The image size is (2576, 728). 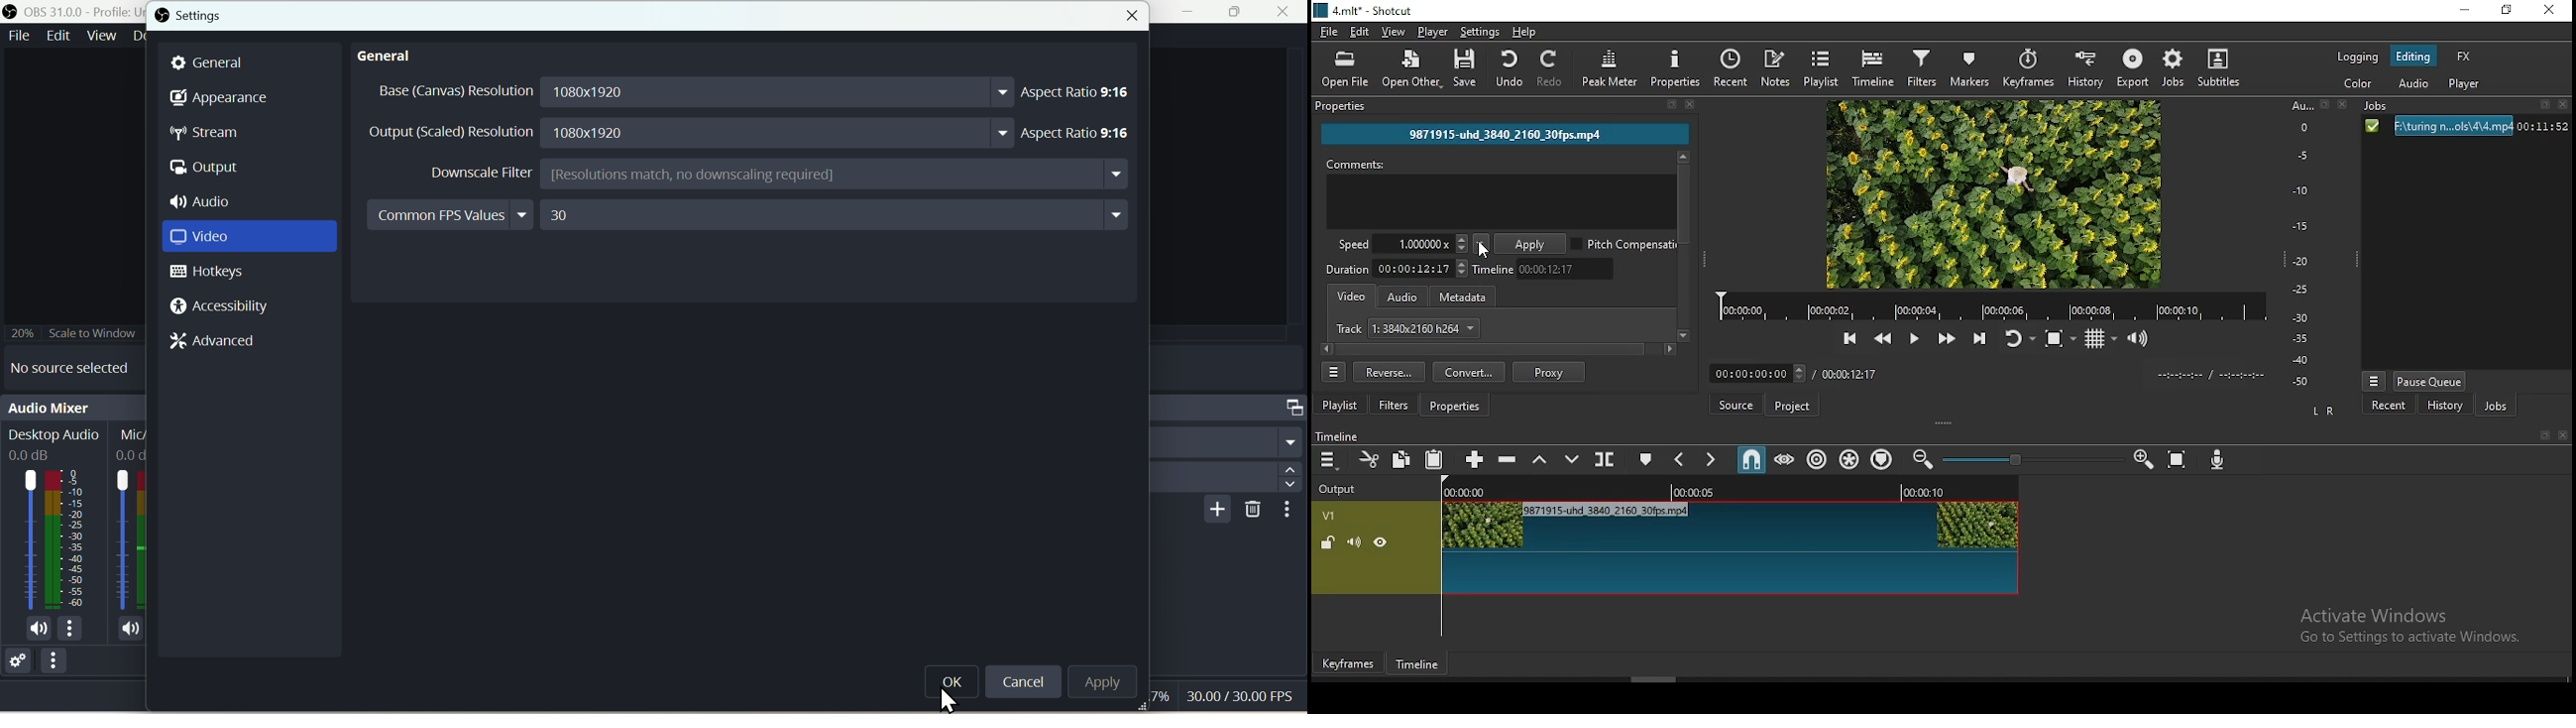 I want to click on previous marker, so click(x=1681, y=461).